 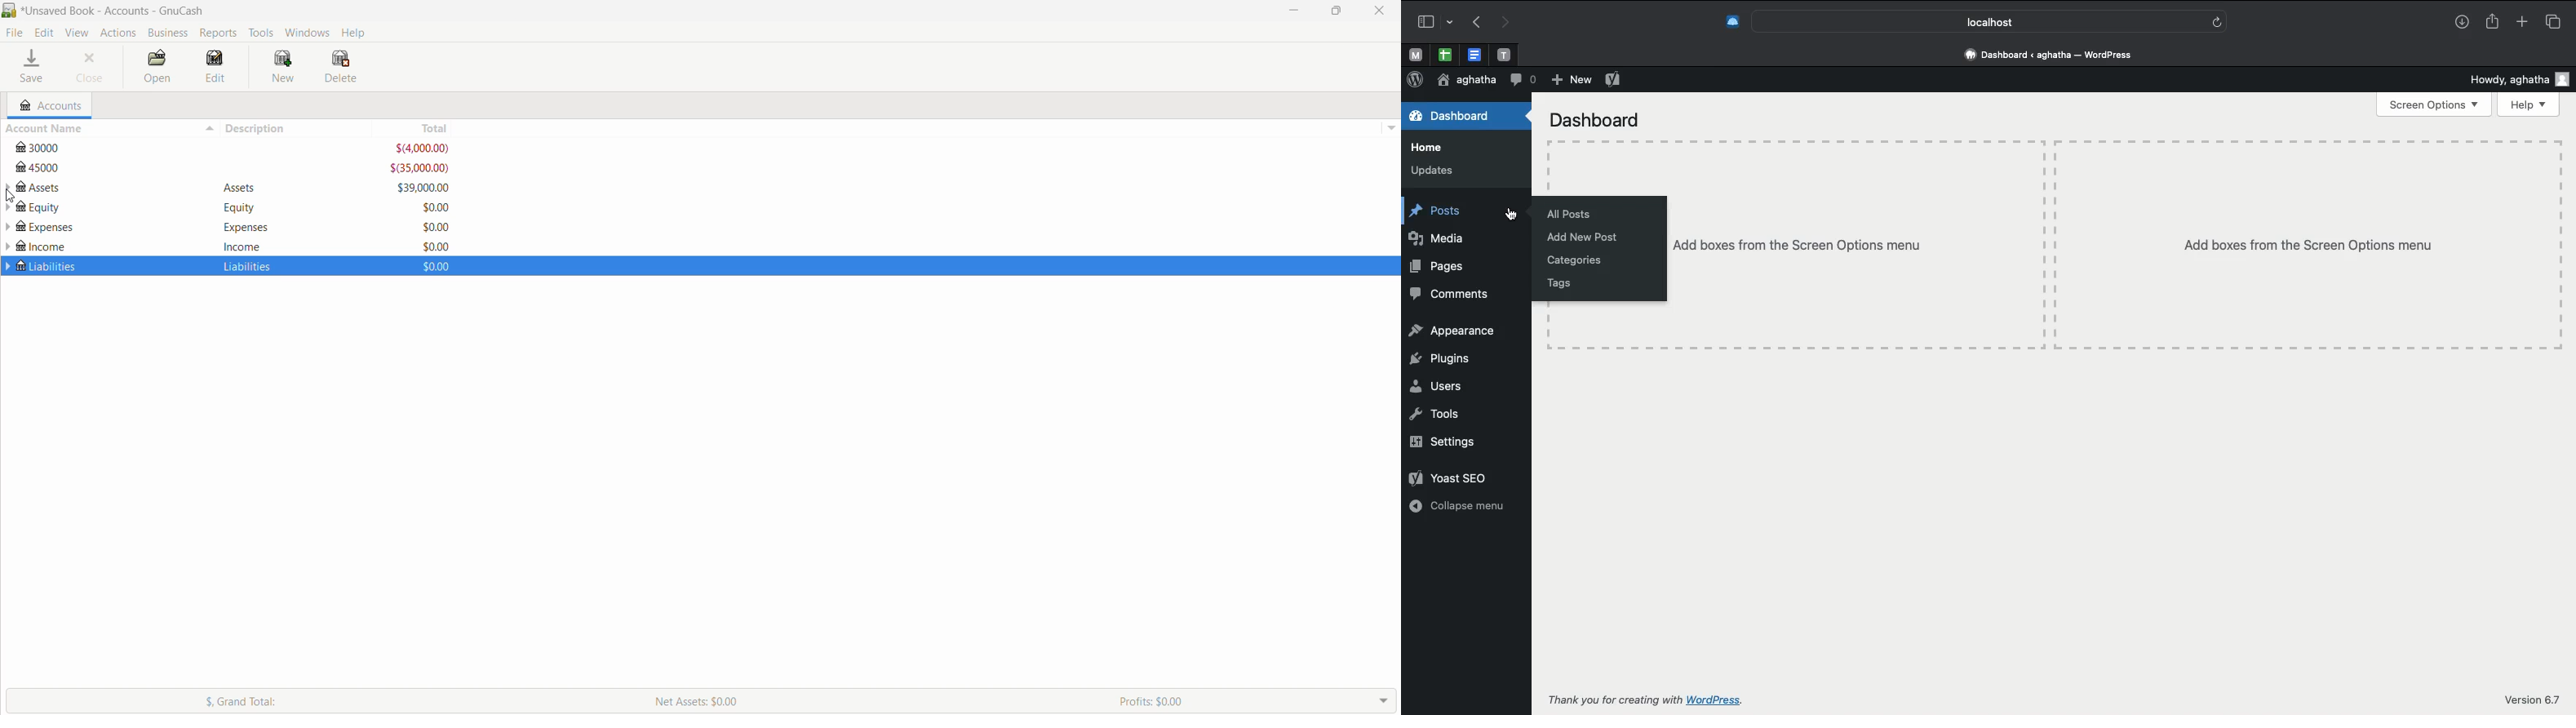 What do you see at coordinates (1440, 359) in the screenshot?
I see `Plugins` at bounding box center [1440, 359].